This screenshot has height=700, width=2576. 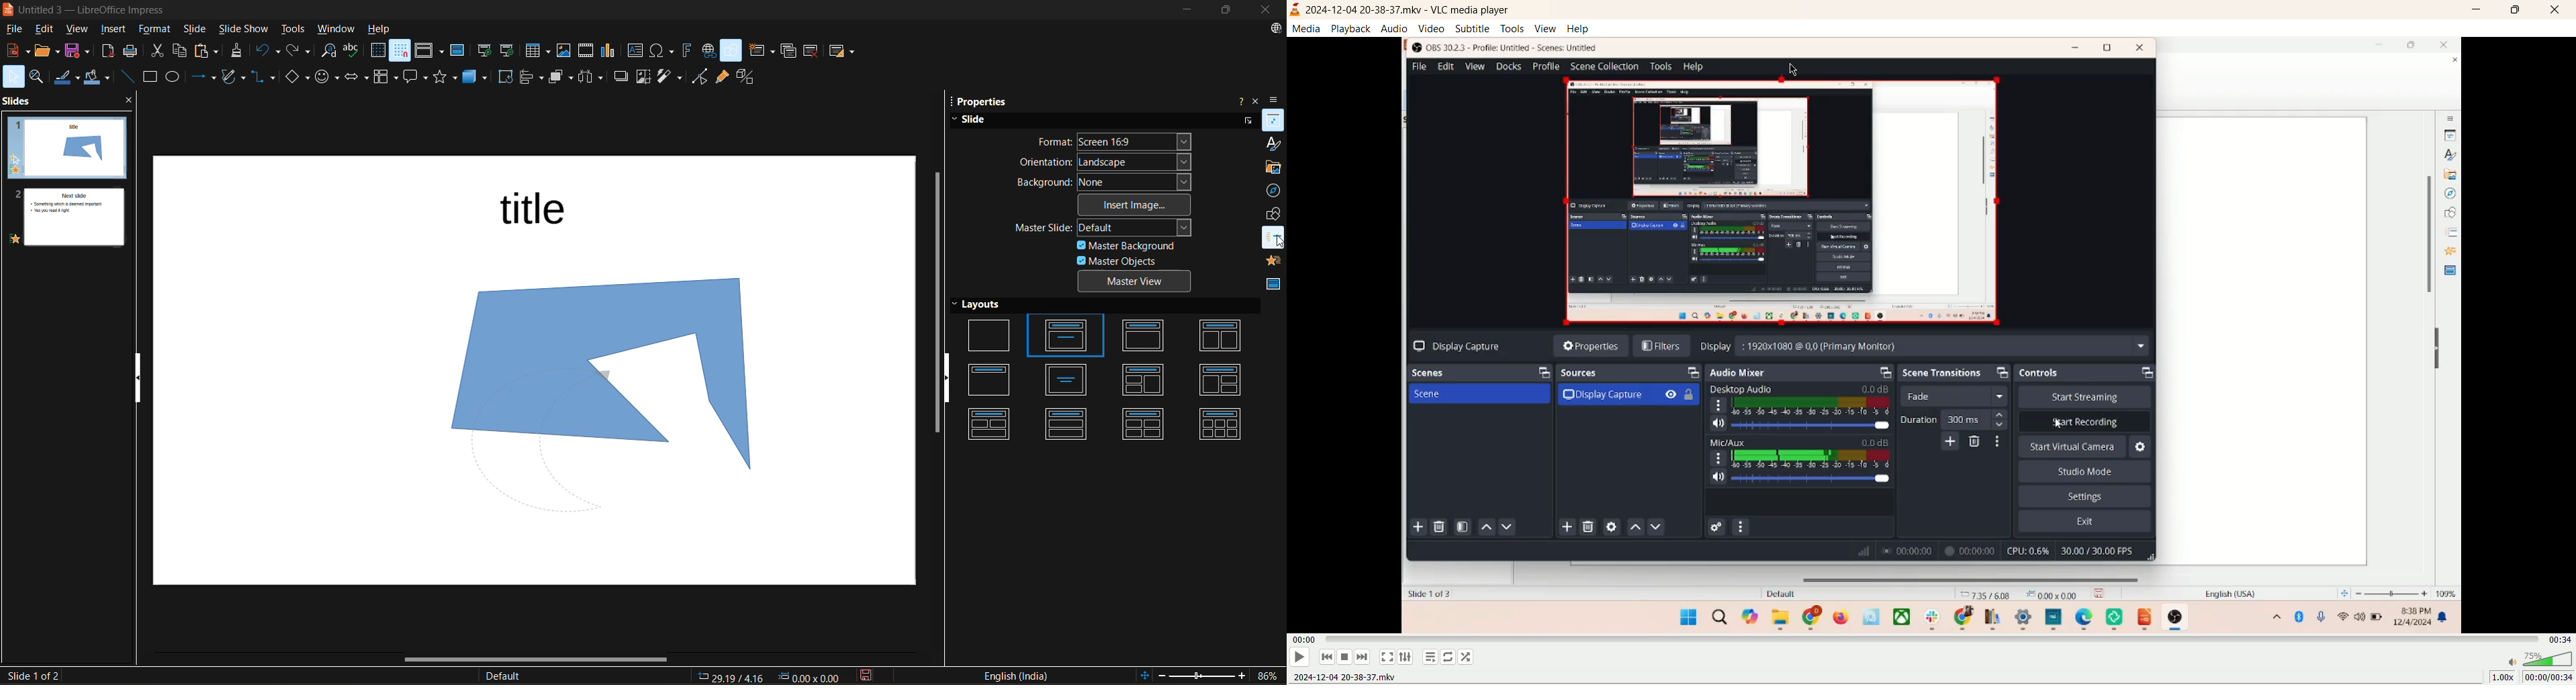 What do you see at coordinates (1106, 371) in the screenshot?
I see `layouts` at bounding box center [1106, 371].